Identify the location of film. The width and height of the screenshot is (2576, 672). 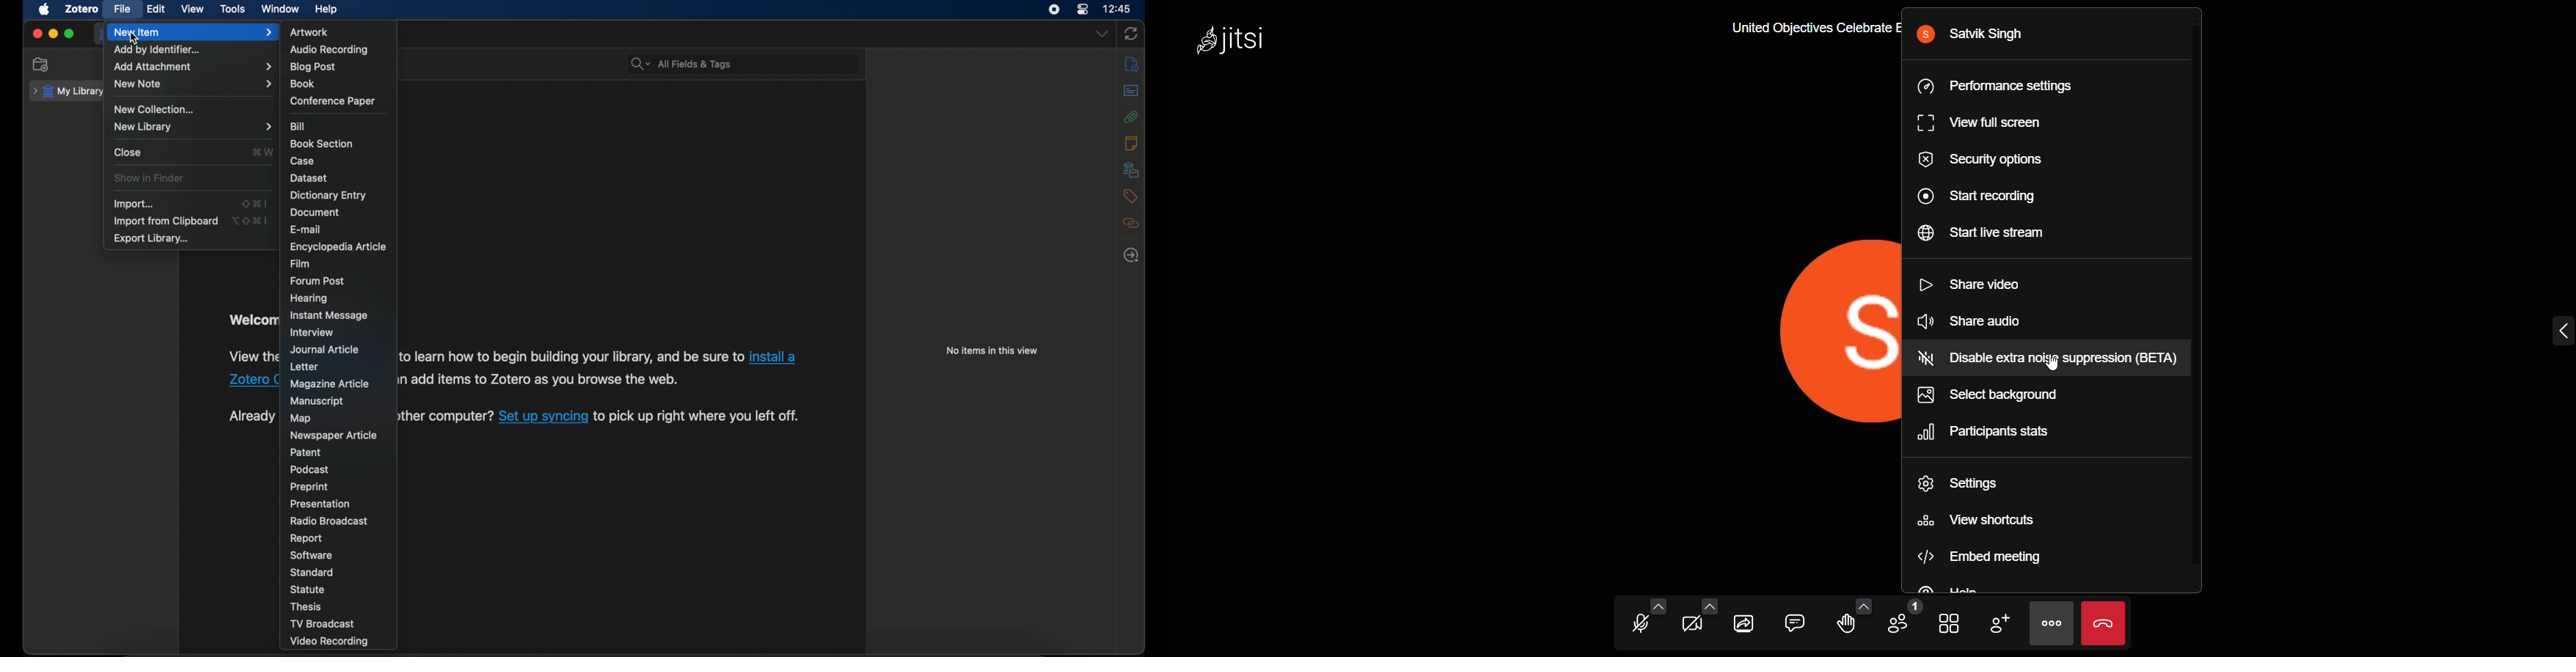
(302, 264).